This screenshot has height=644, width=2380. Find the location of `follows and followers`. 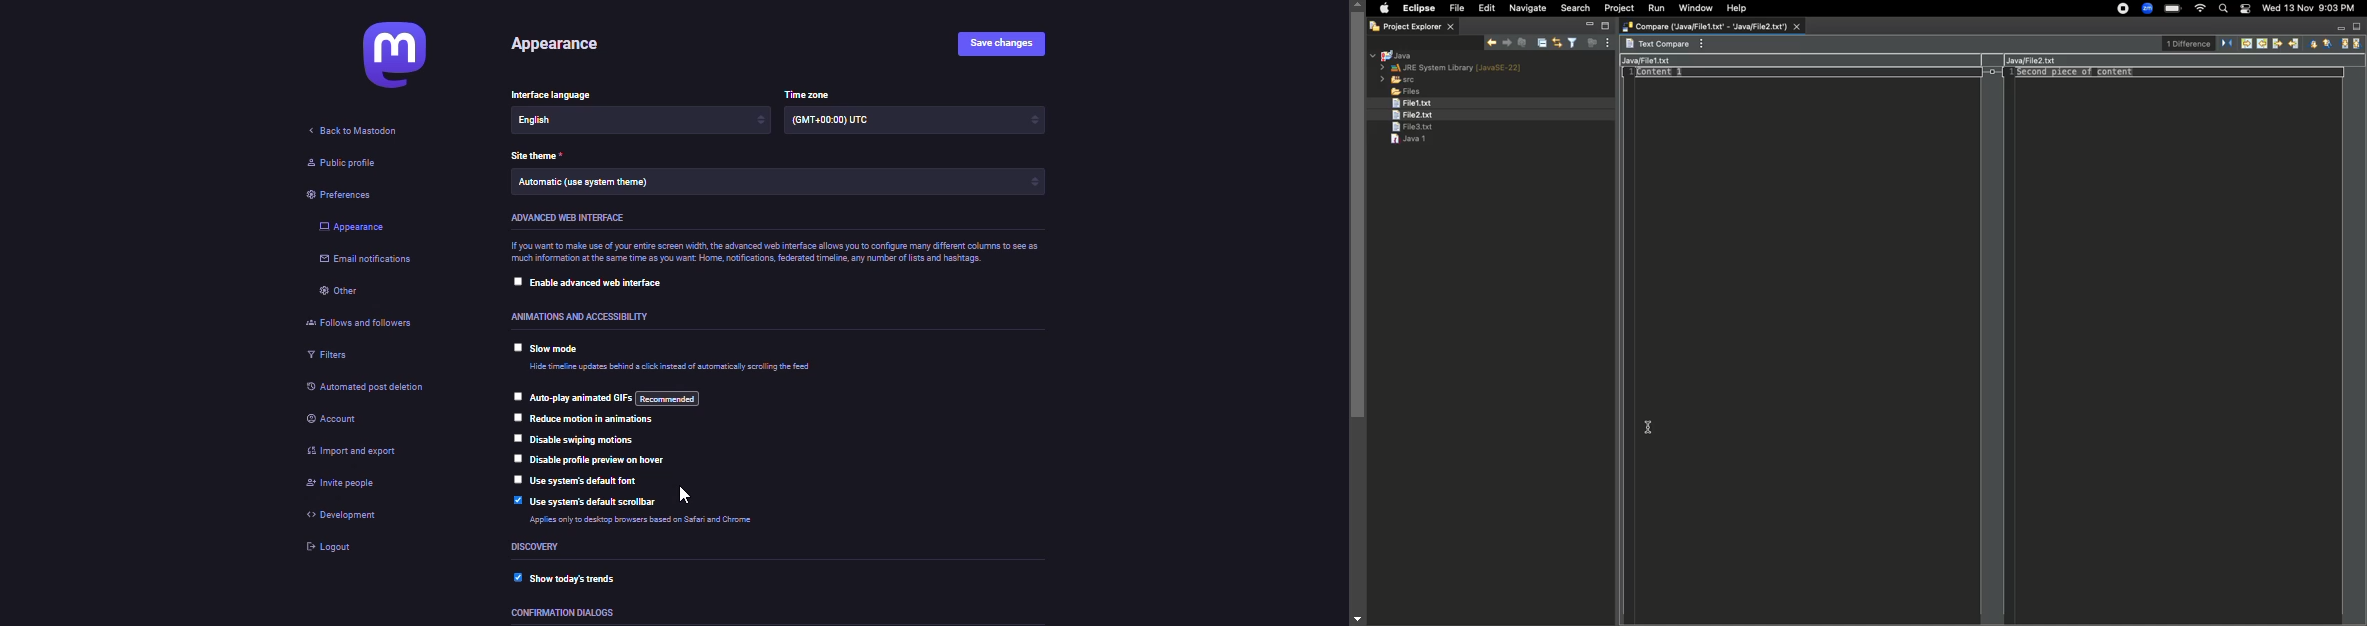

follows and followers is located at coordinates (372, 323).